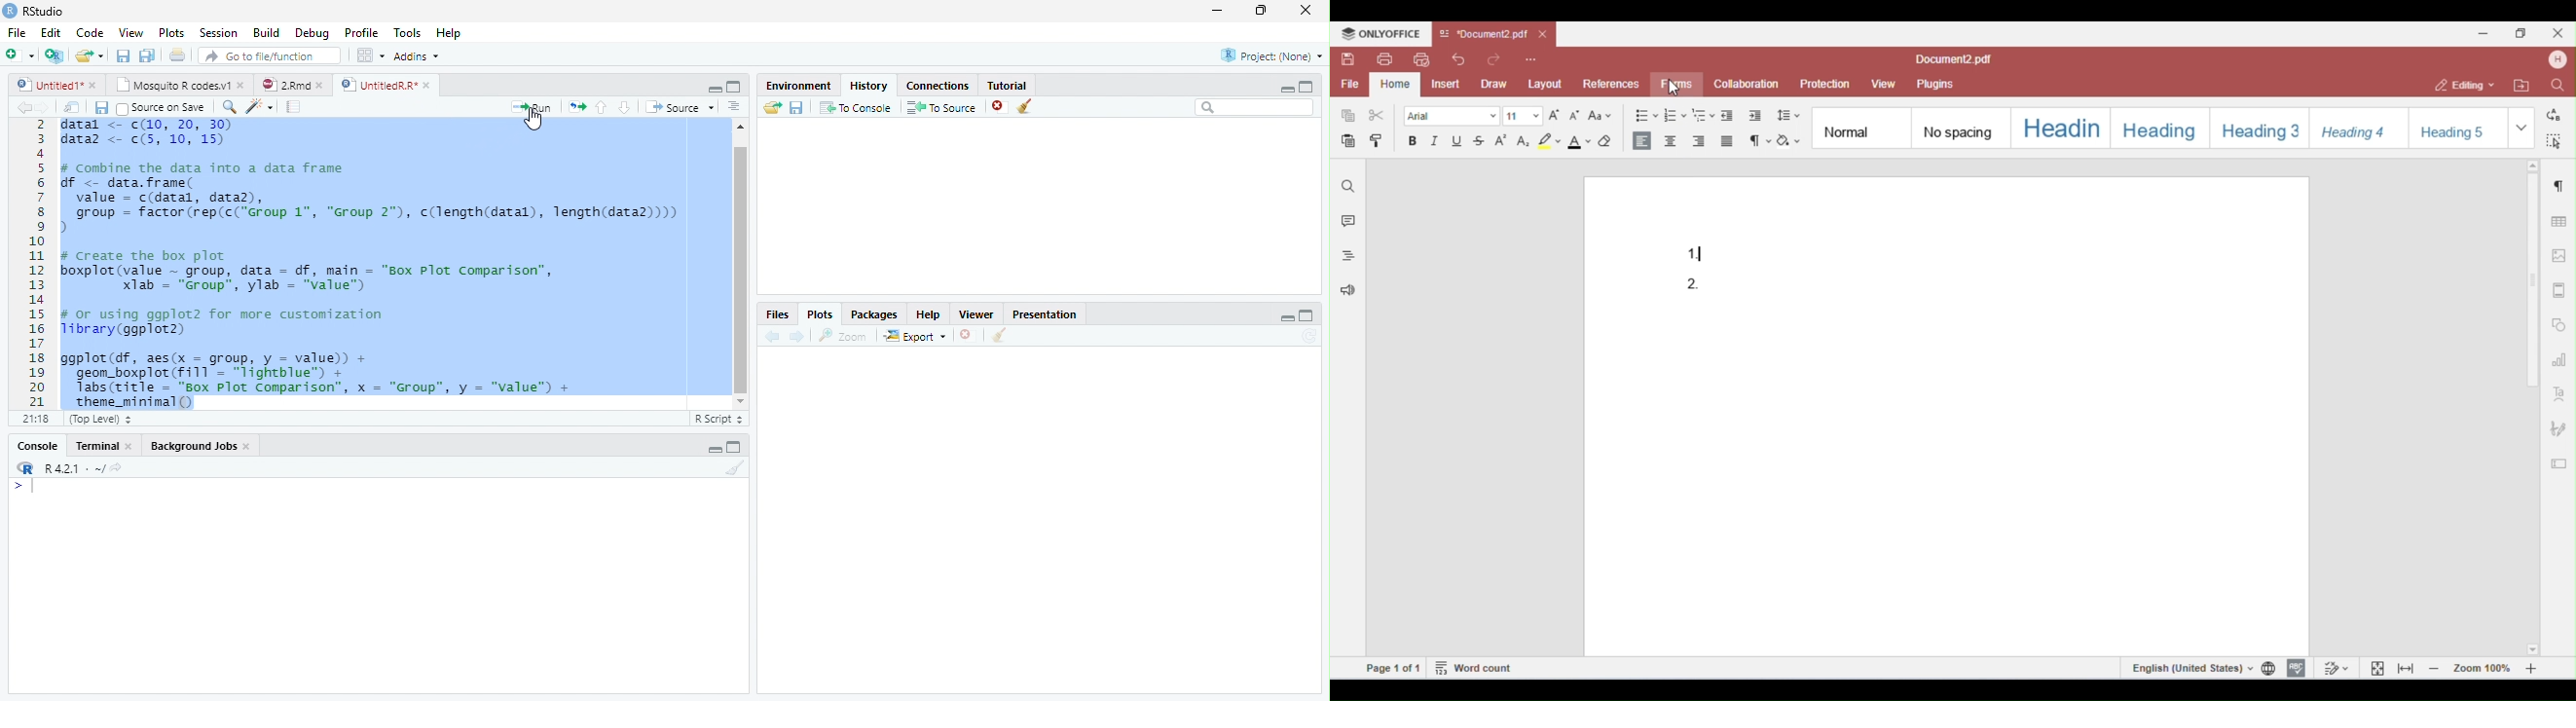 The height and width of the screenshot is (728, 2576). Describe the element at coordinates (734, 447) in the screenshot. I see `Maximize` at that location.